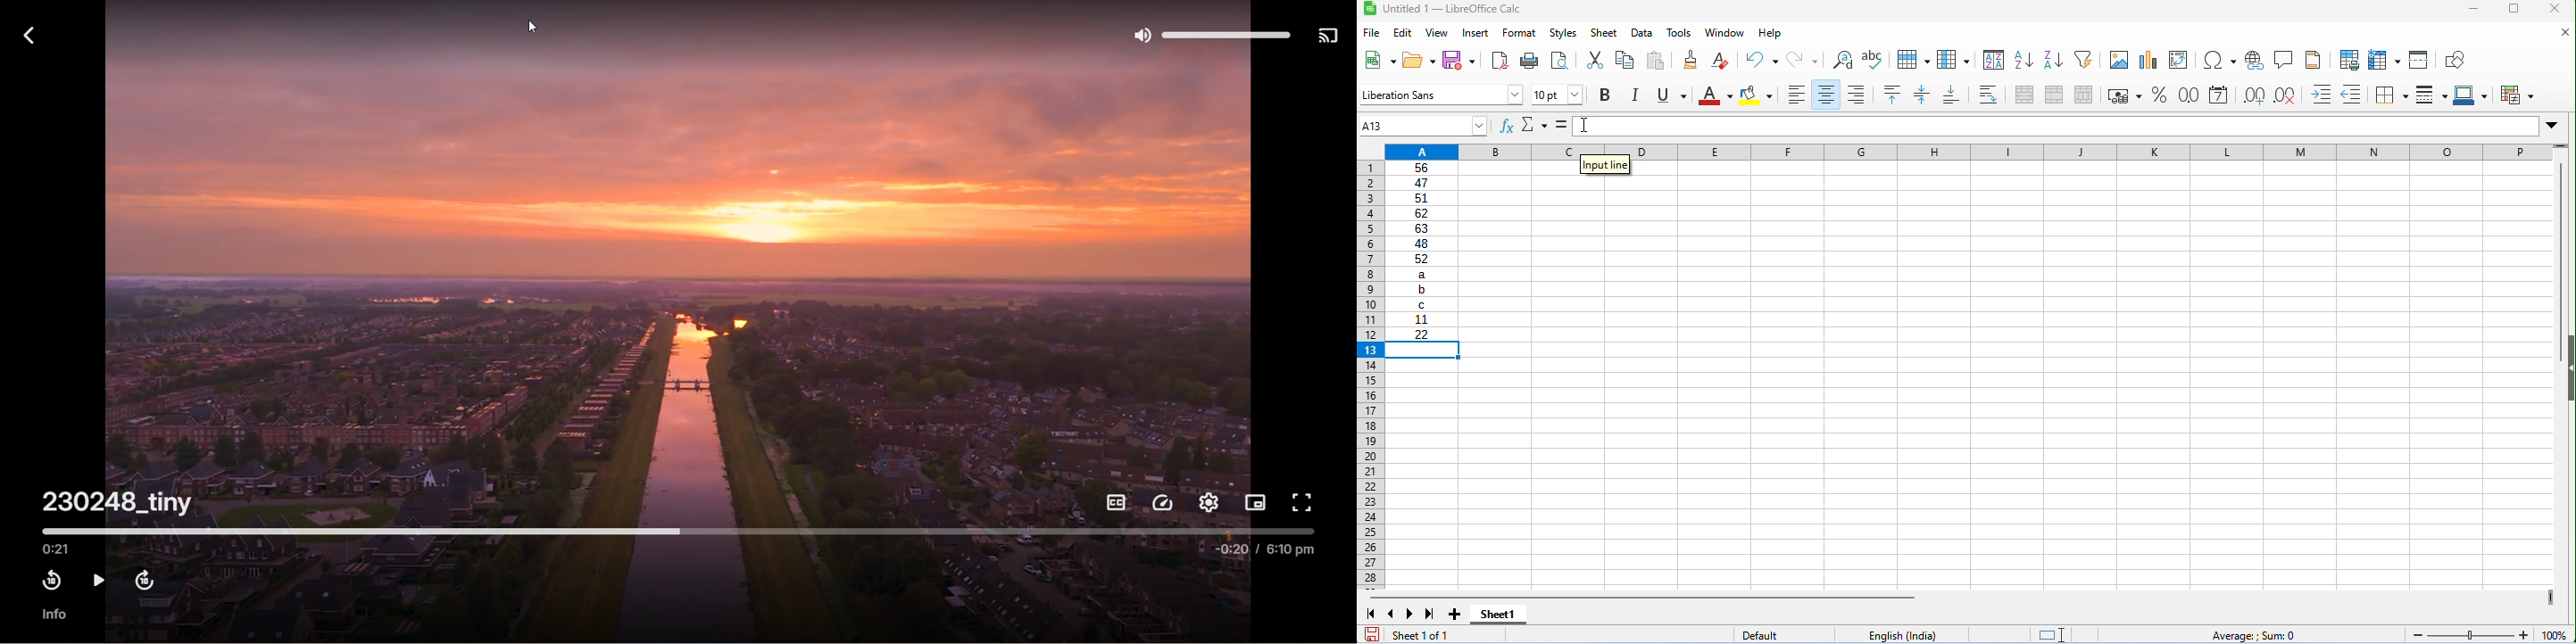 The height and width of the screenshot is (644, 2576). Describe the element at coordinates (1535, 126) in the screenshot. I see `select functions` at that location.